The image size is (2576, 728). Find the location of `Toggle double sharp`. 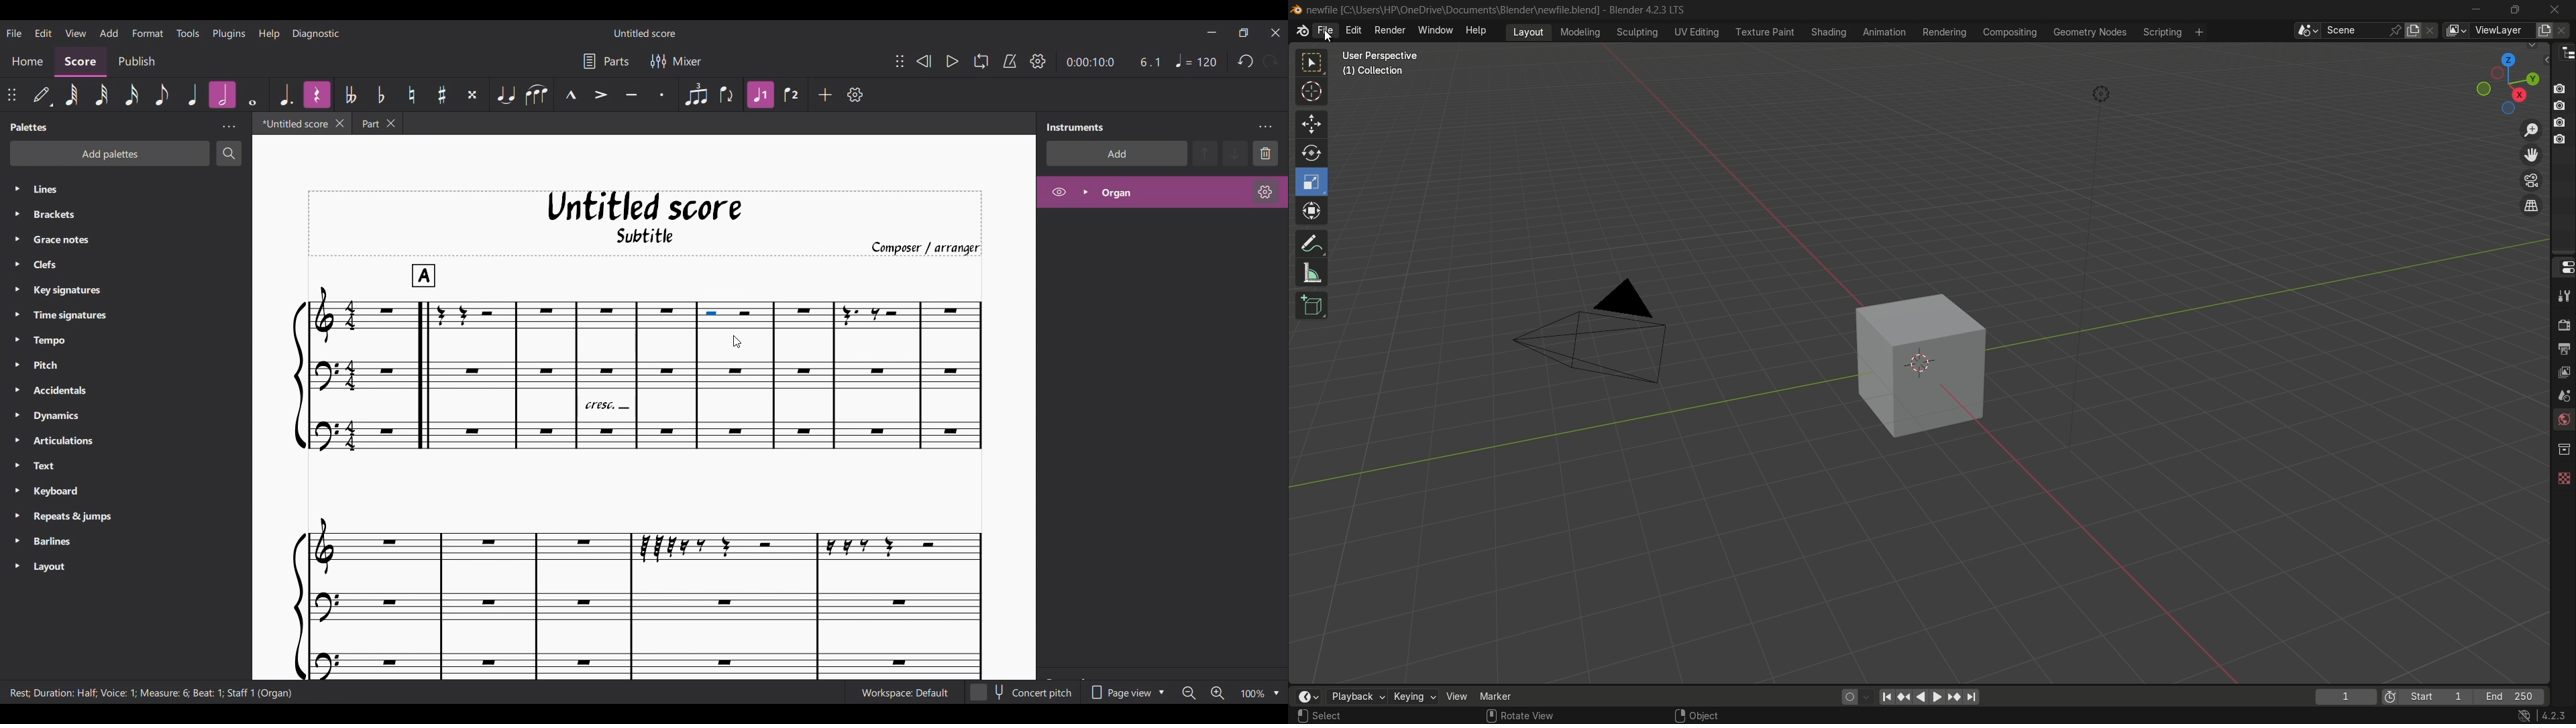

Toggle double sharp is located at coordinates (473, 94).